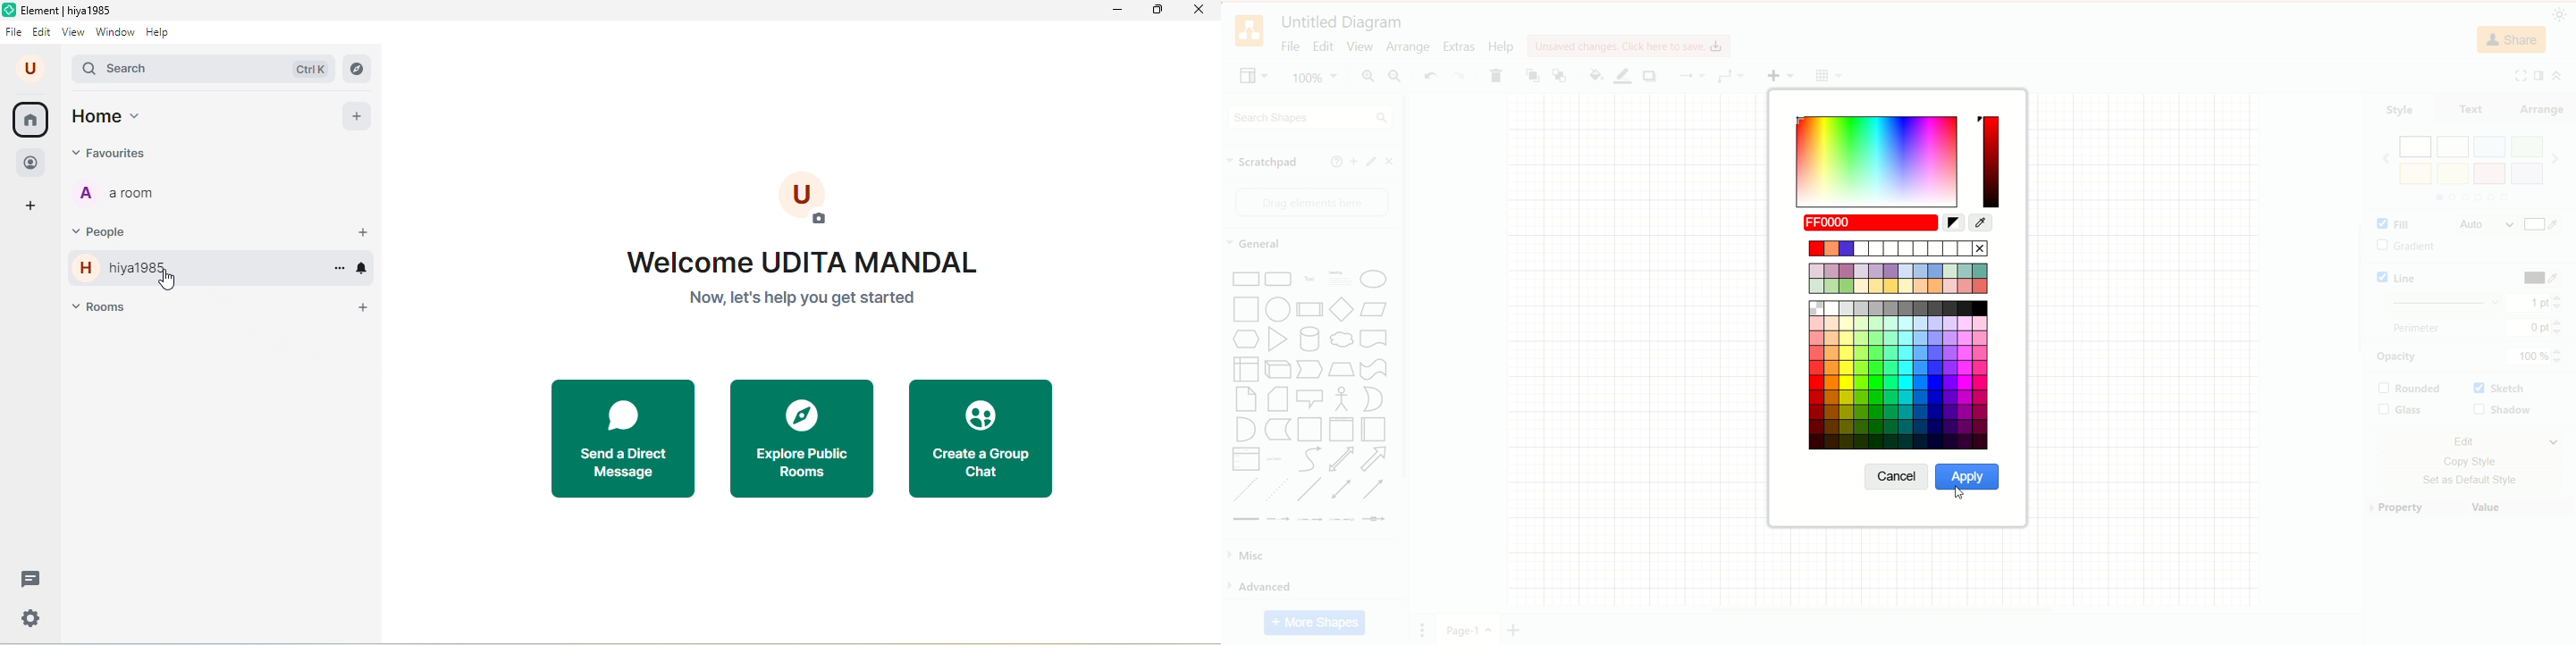 The image size is (2576, 672). I want to click on edit, so click(43, 34).